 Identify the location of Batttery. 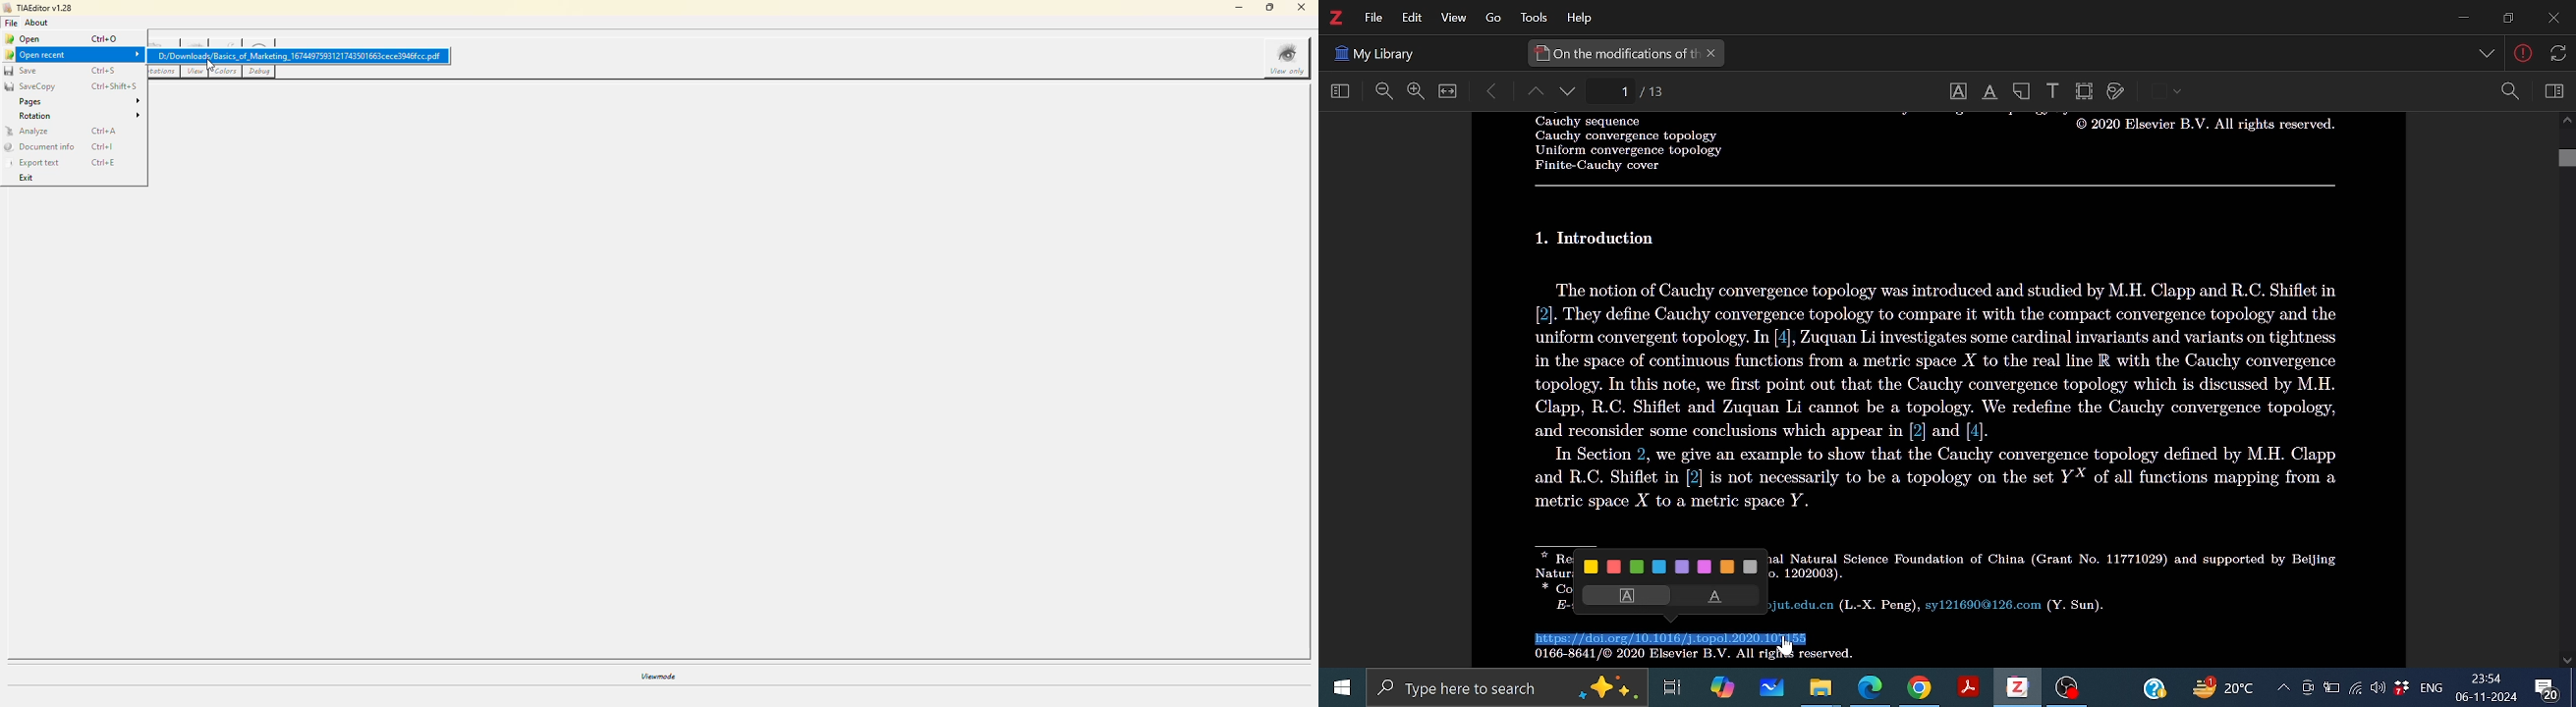
(2331, 688).